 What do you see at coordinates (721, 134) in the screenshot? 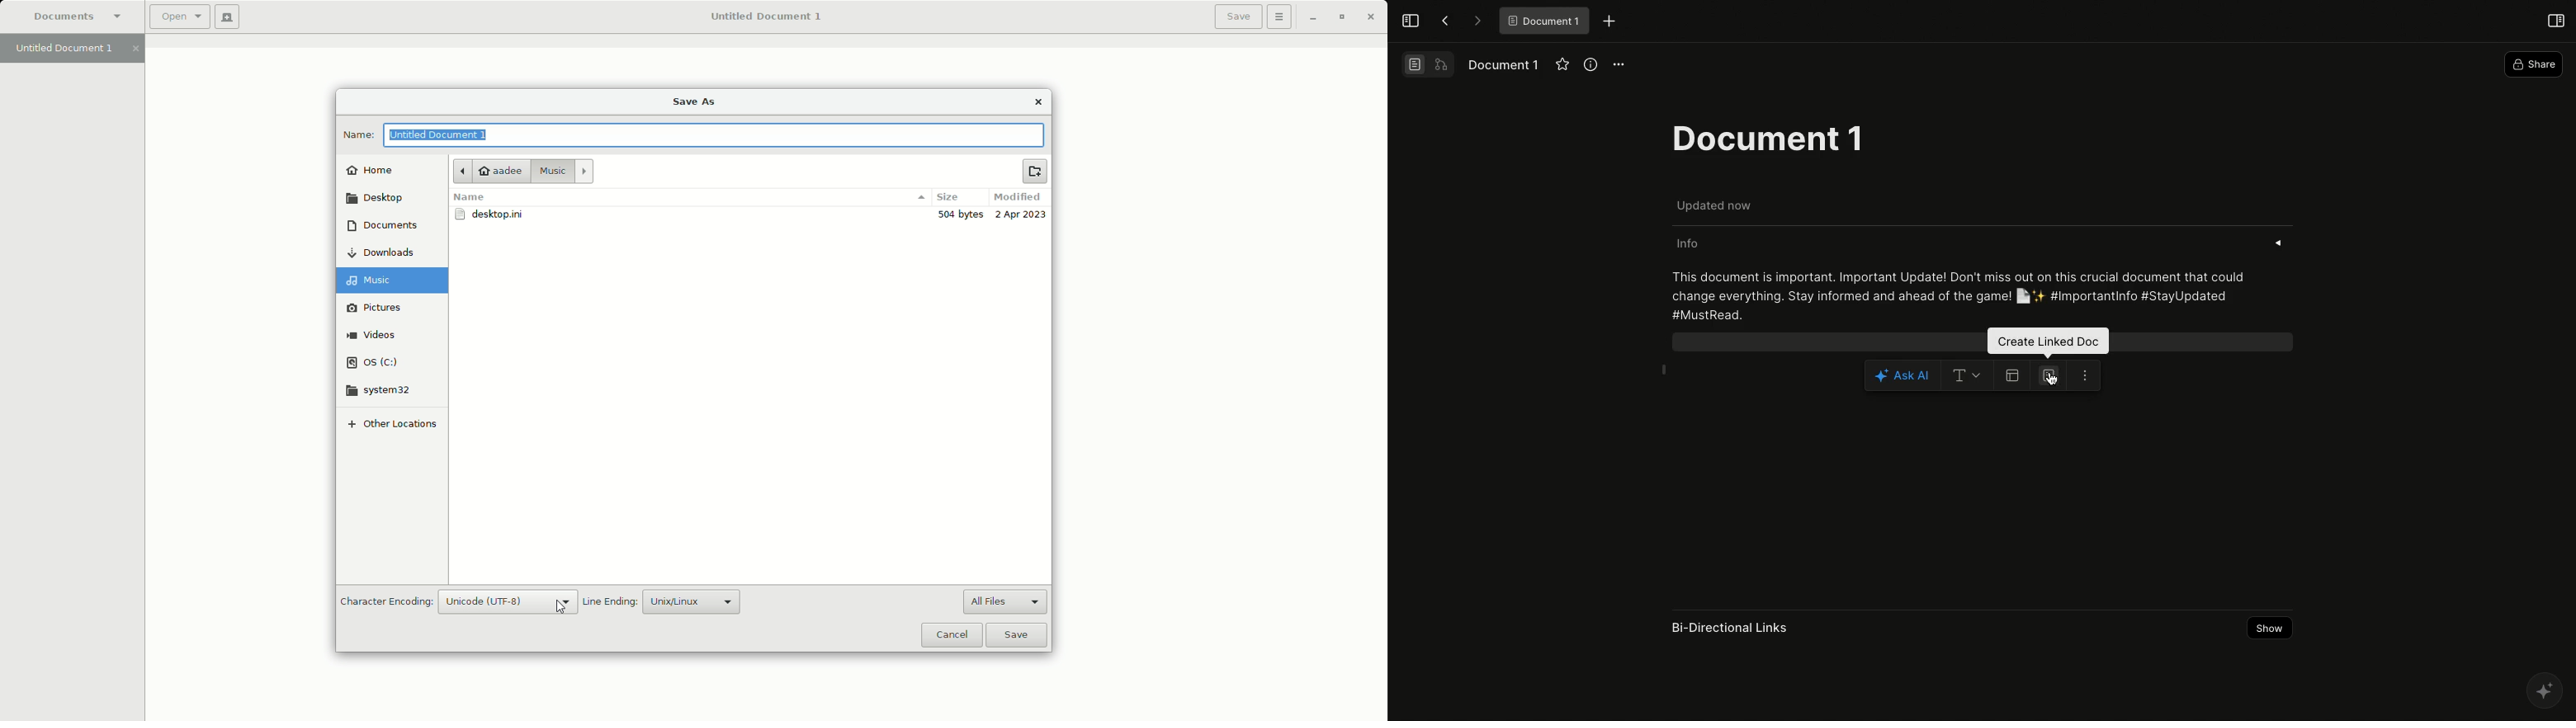
I see `File name` at bounding box center [721, 134].